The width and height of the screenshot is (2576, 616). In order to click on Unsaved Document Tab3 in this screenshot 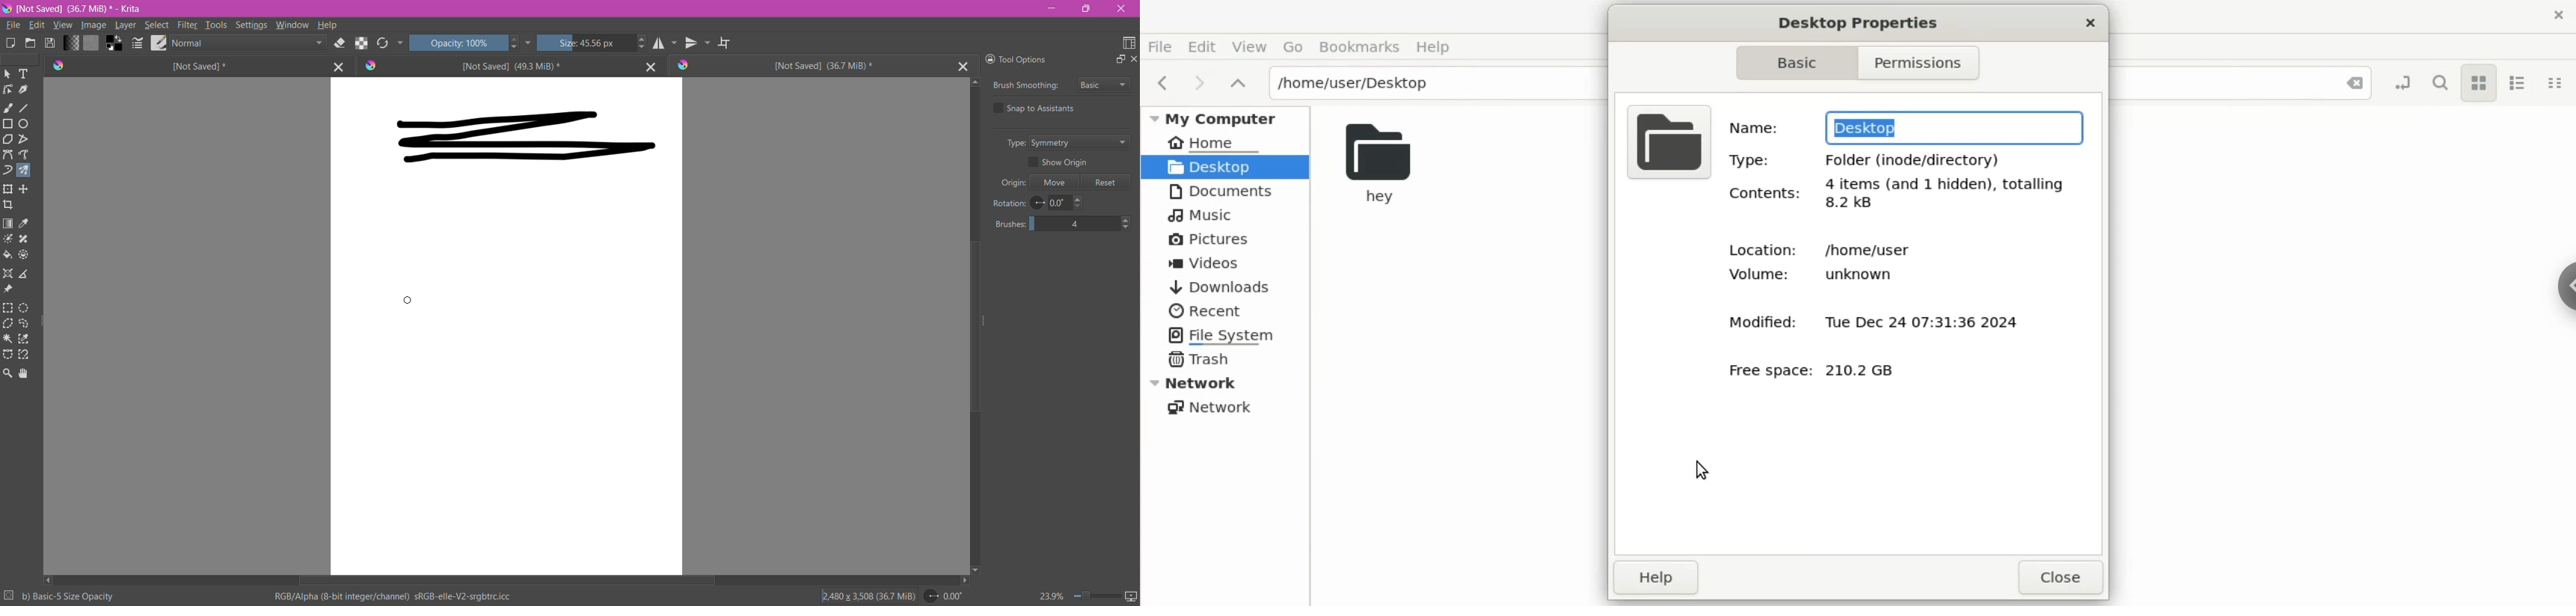, I will do `click(812, 66)`.